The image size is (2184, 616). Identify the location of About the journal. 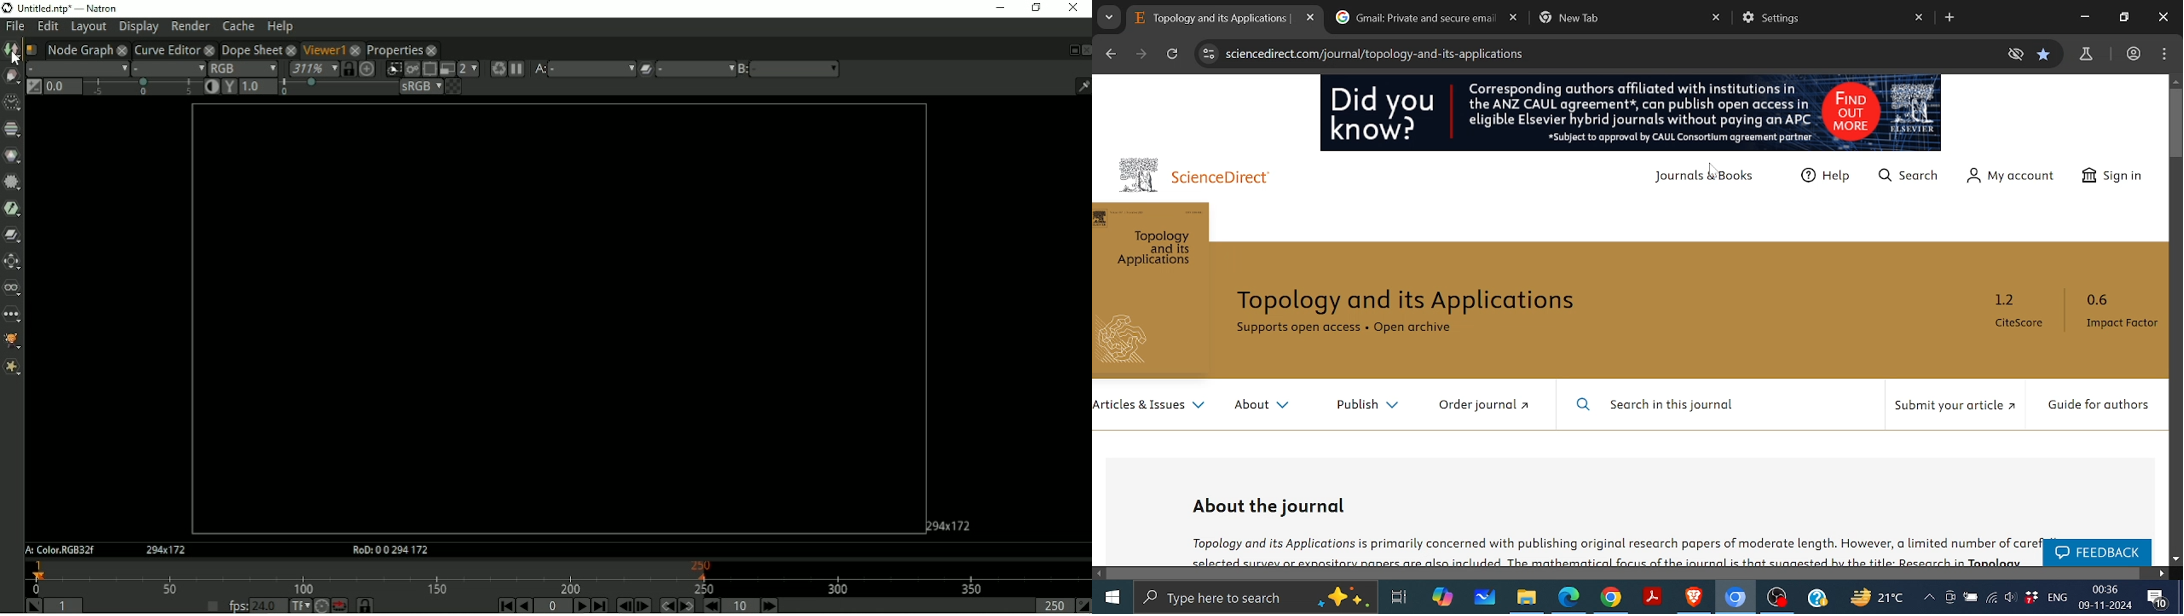
(1271, 504).